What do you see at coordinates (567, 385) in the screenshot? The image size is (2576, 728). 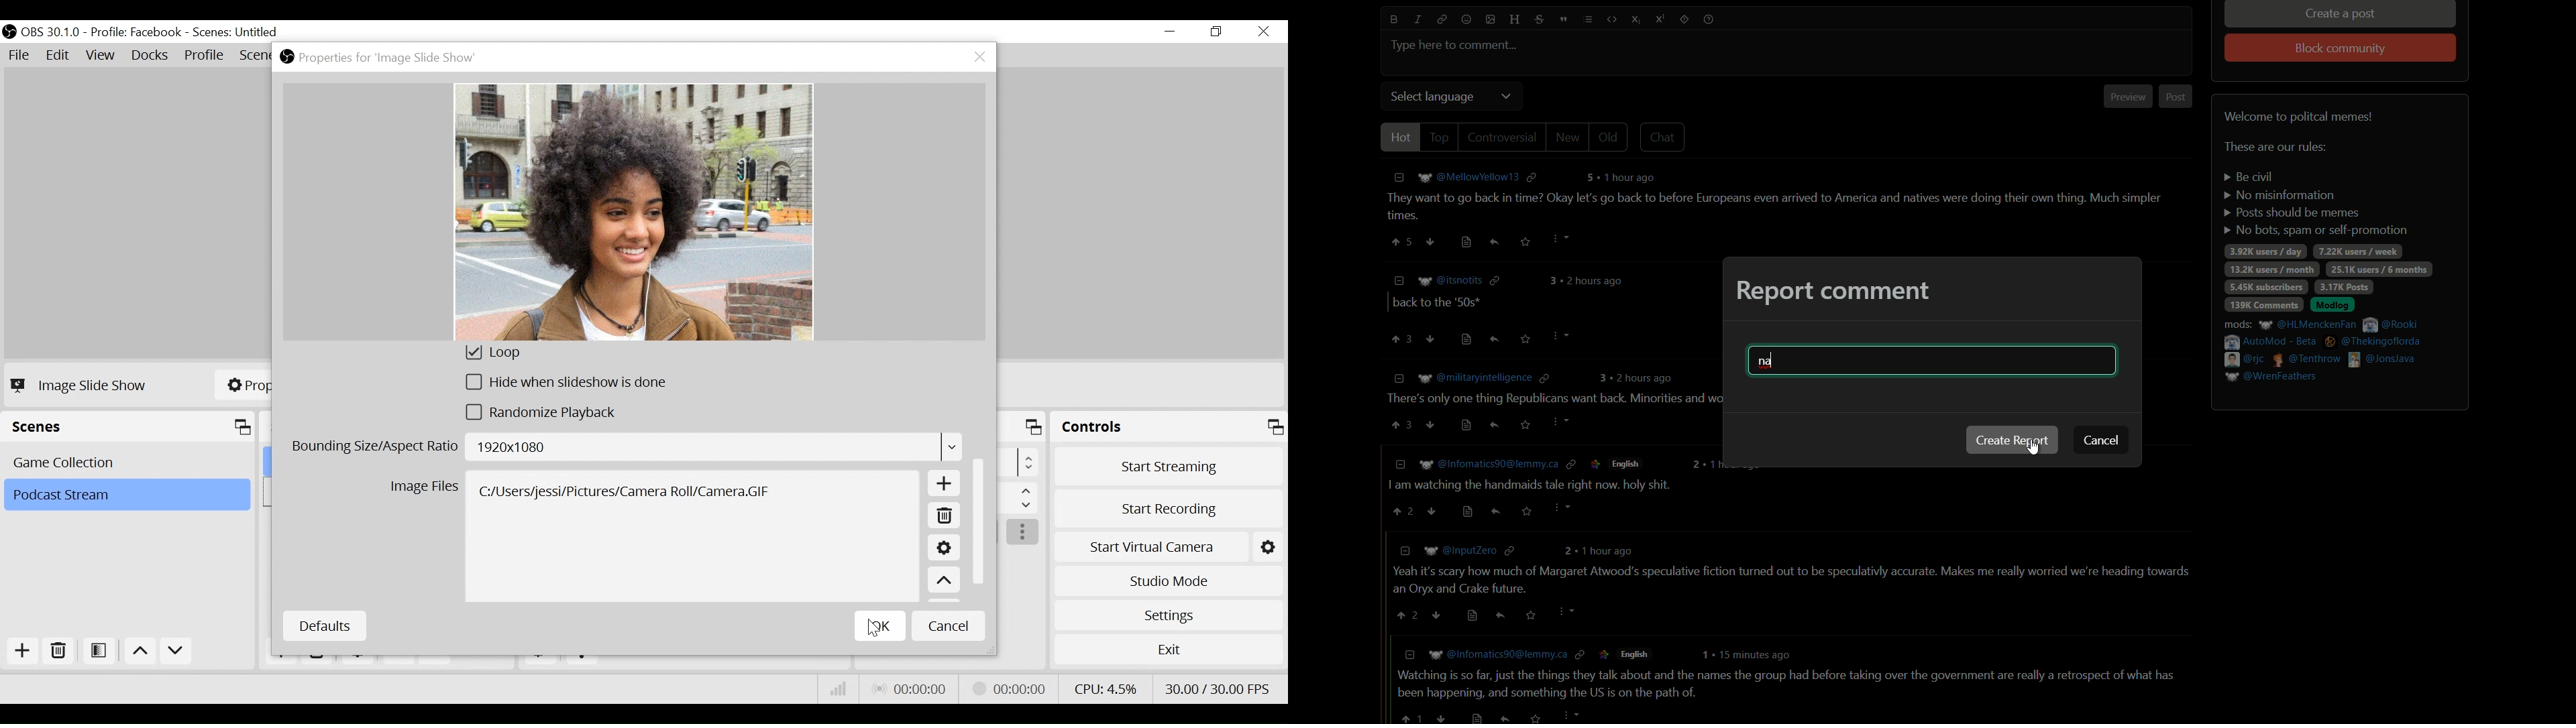 I see `(un)select Hide slideshow is done` at bounding box center [567, 385].